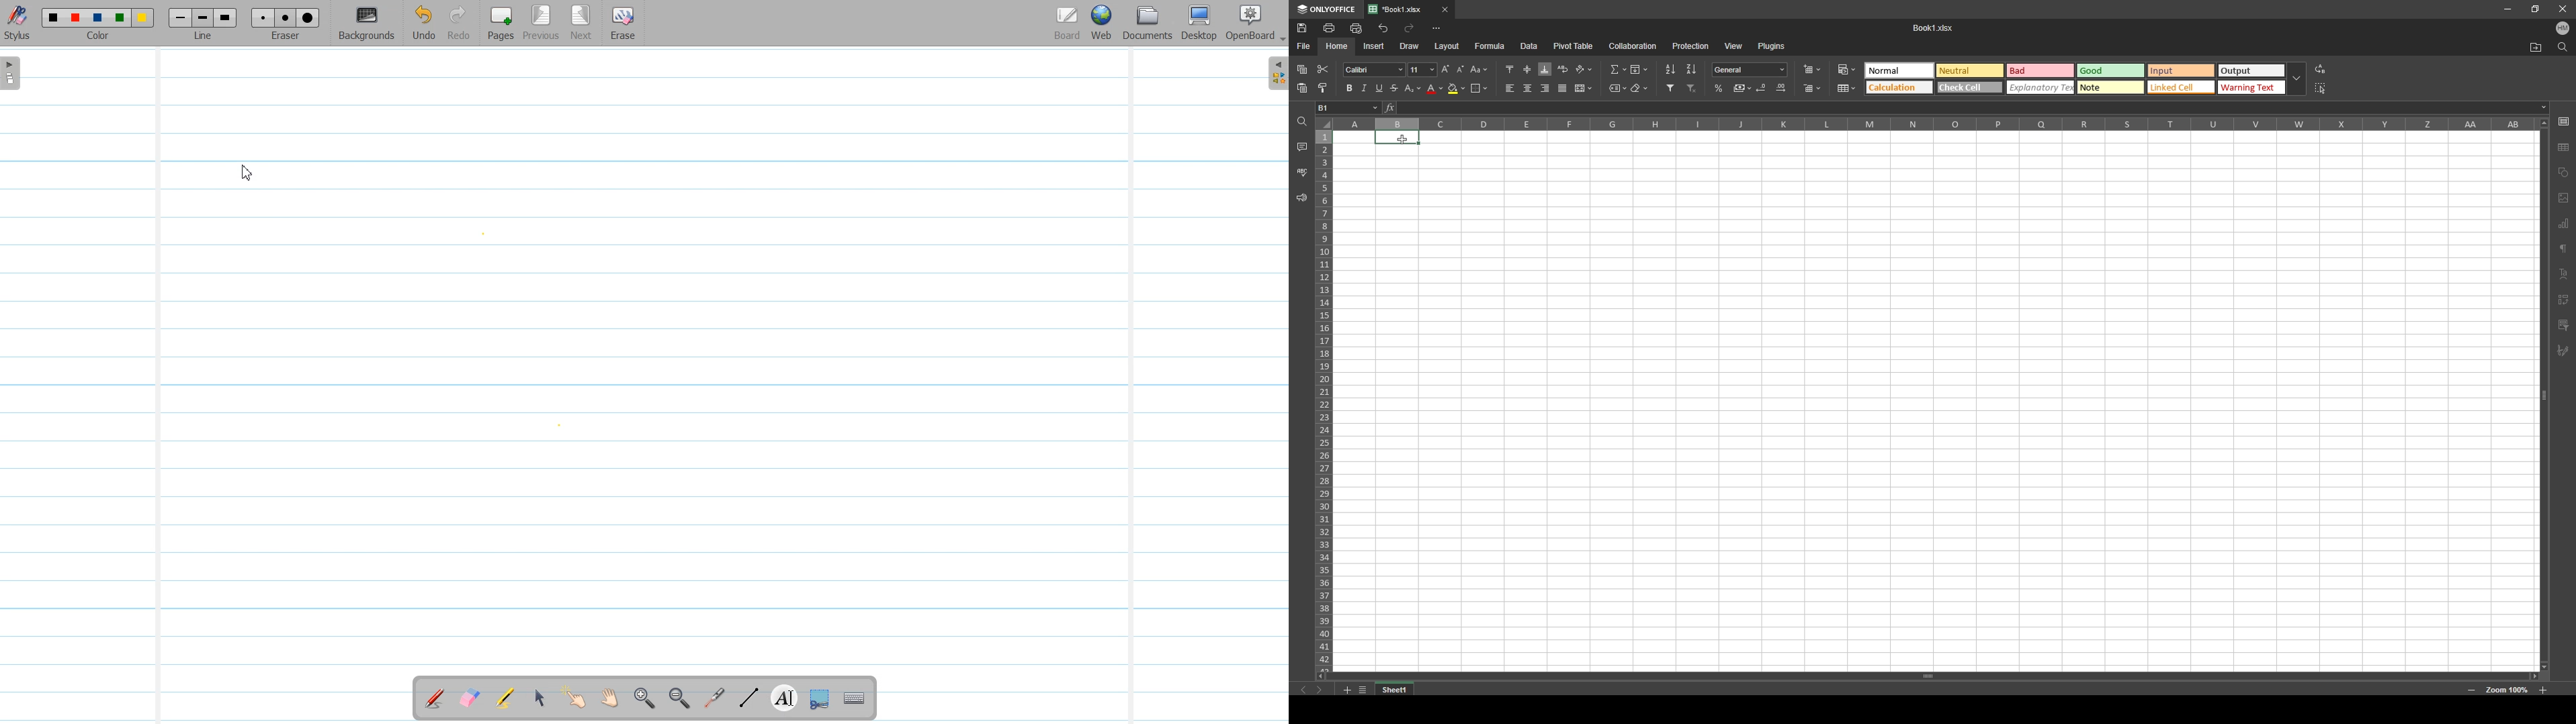 The height and width of the screenshot is (728, 2576). Describe the element at coordinates (2251, 71) in the screenshot. I see `Output` at that location.